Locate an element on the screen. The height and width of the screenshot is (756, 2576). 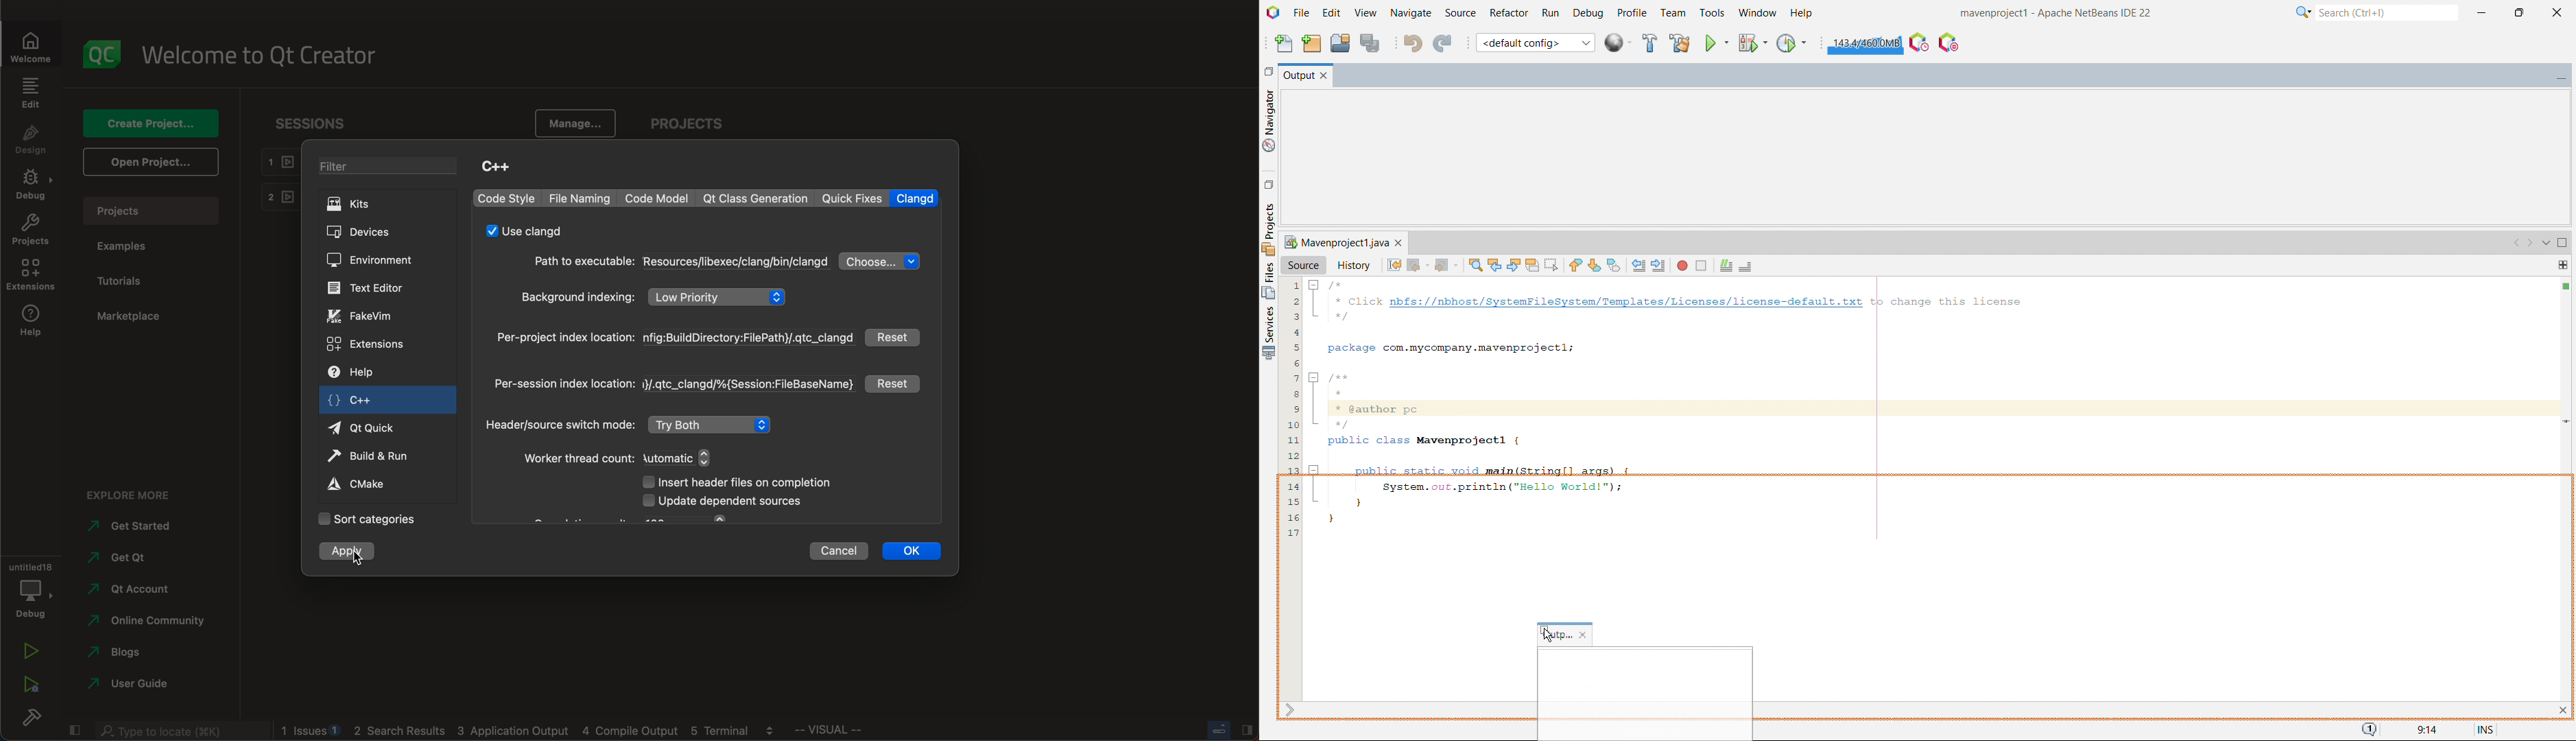
use clangd is located at coordinates (526, 232).